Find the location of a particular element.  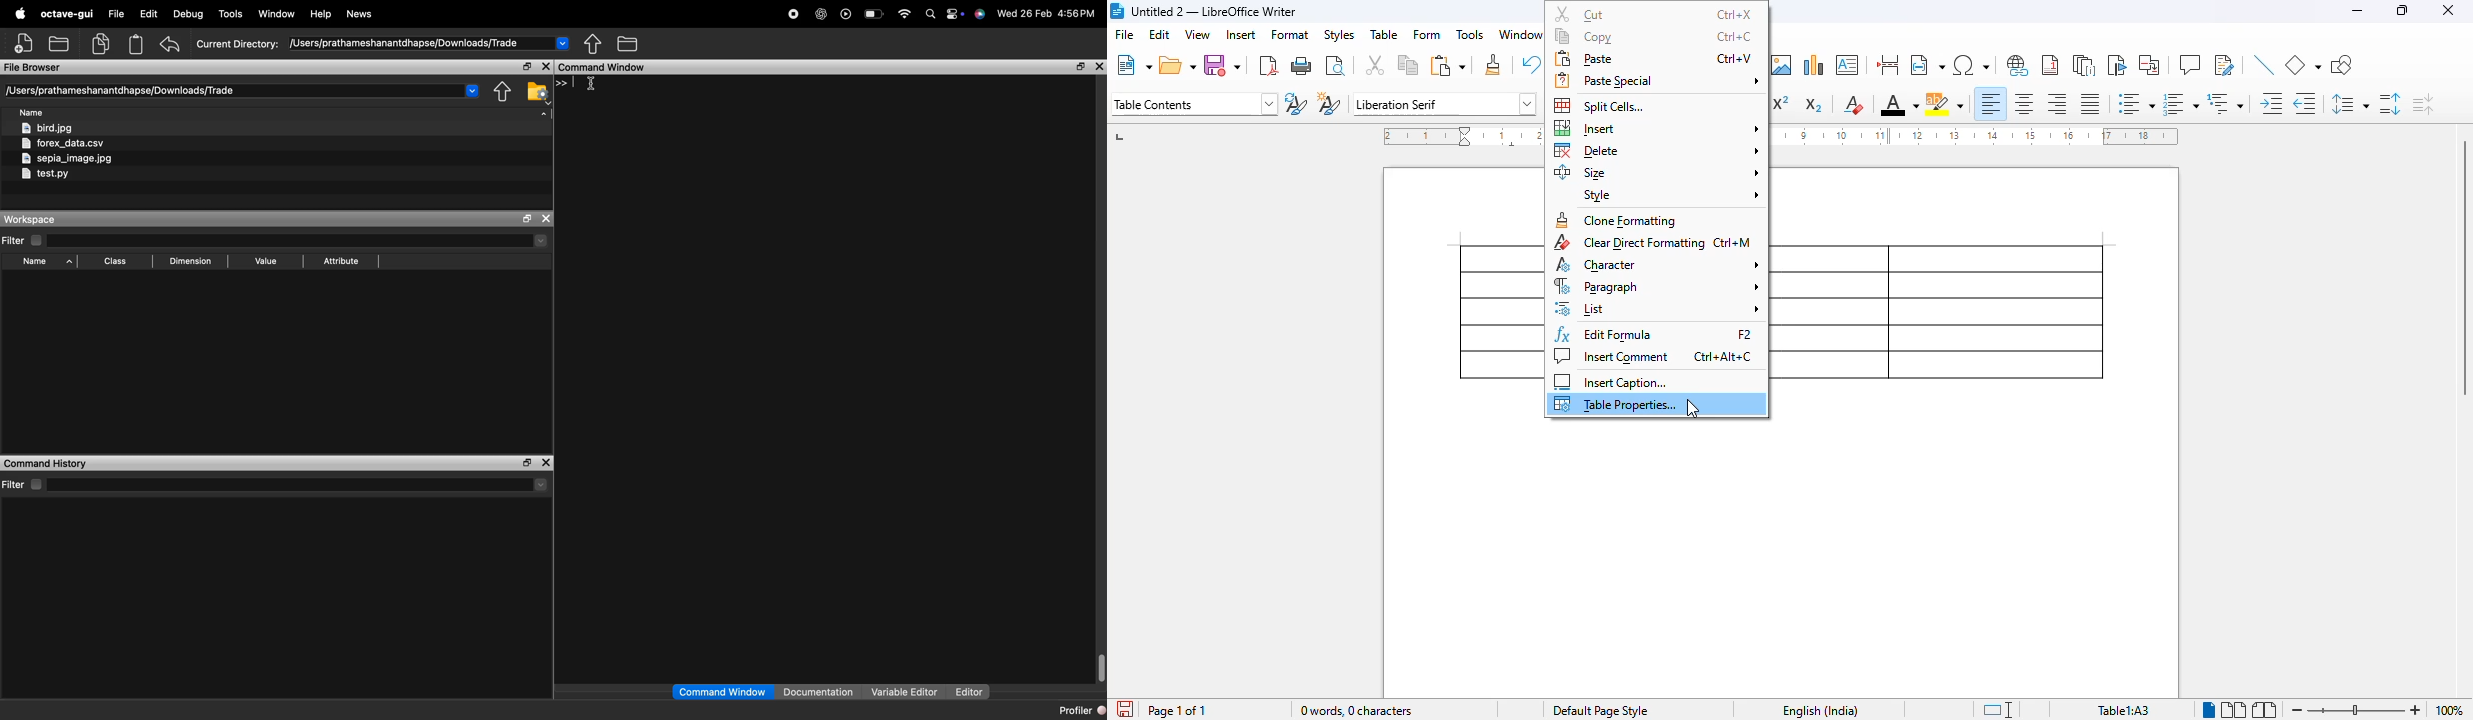

edit is located at coordinates (150, 14).